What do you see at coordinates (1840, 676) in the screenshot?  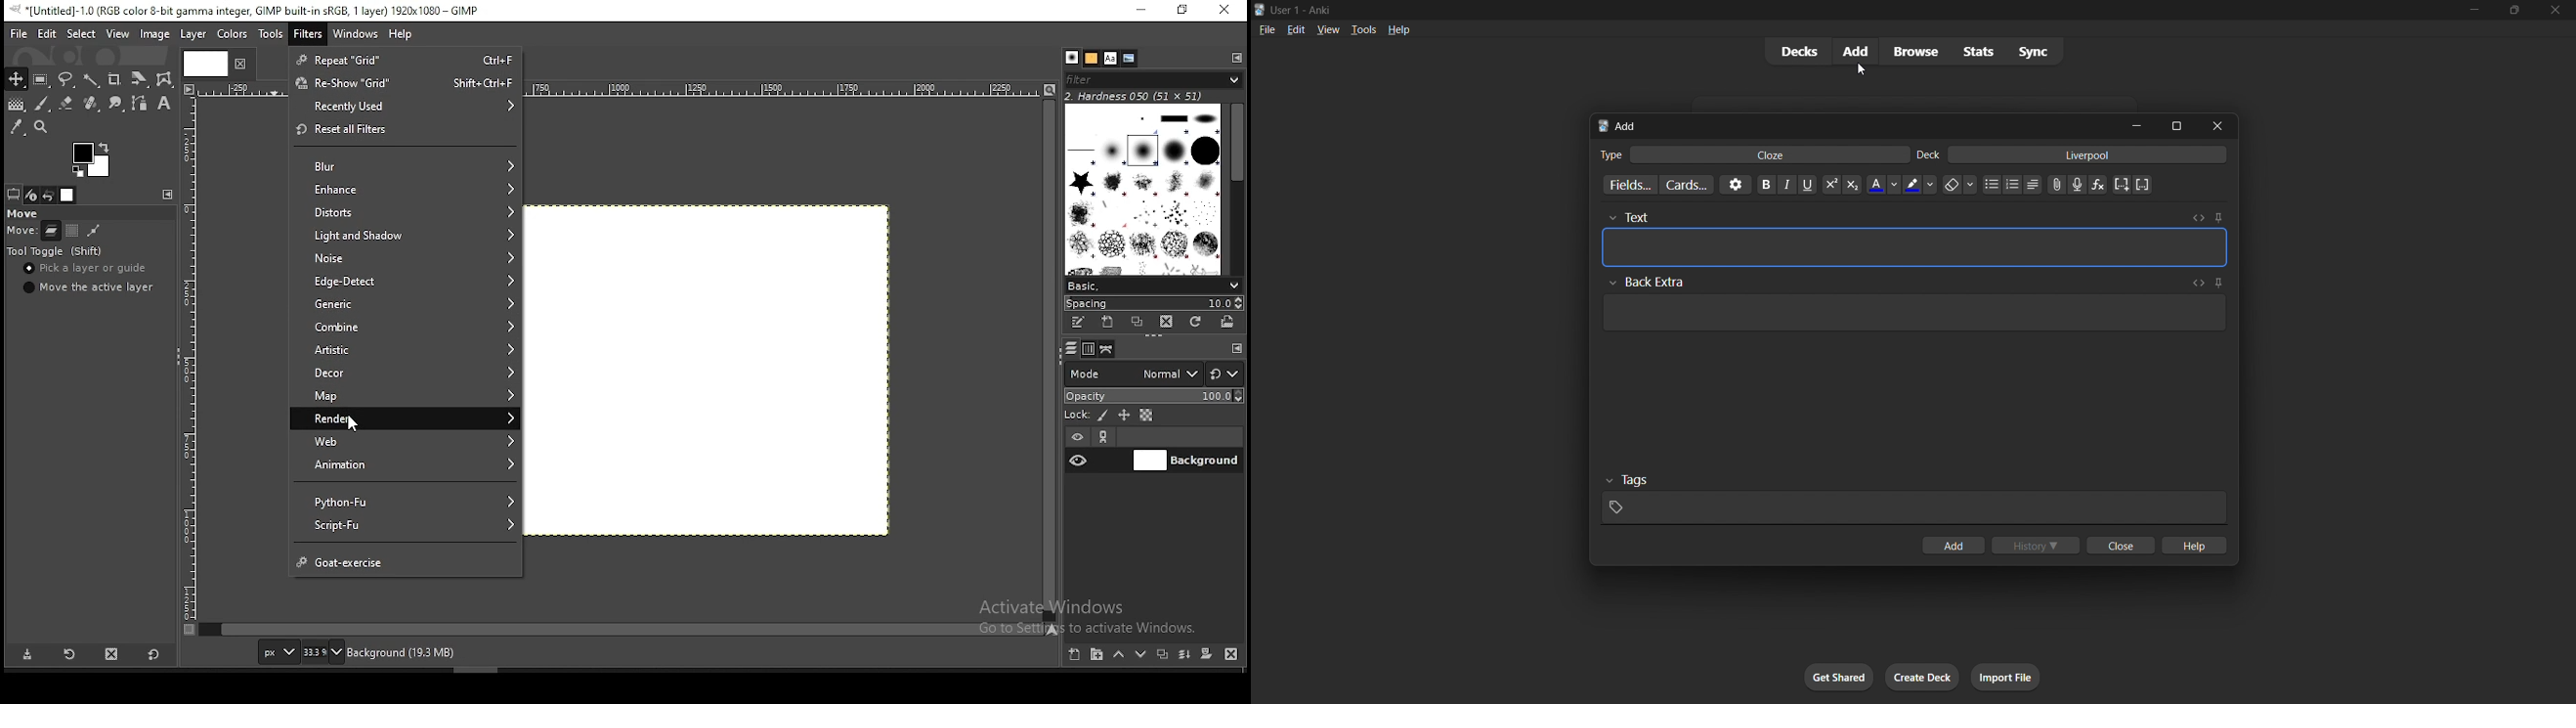 I see `get shared` at bounding box center [1840, 676].